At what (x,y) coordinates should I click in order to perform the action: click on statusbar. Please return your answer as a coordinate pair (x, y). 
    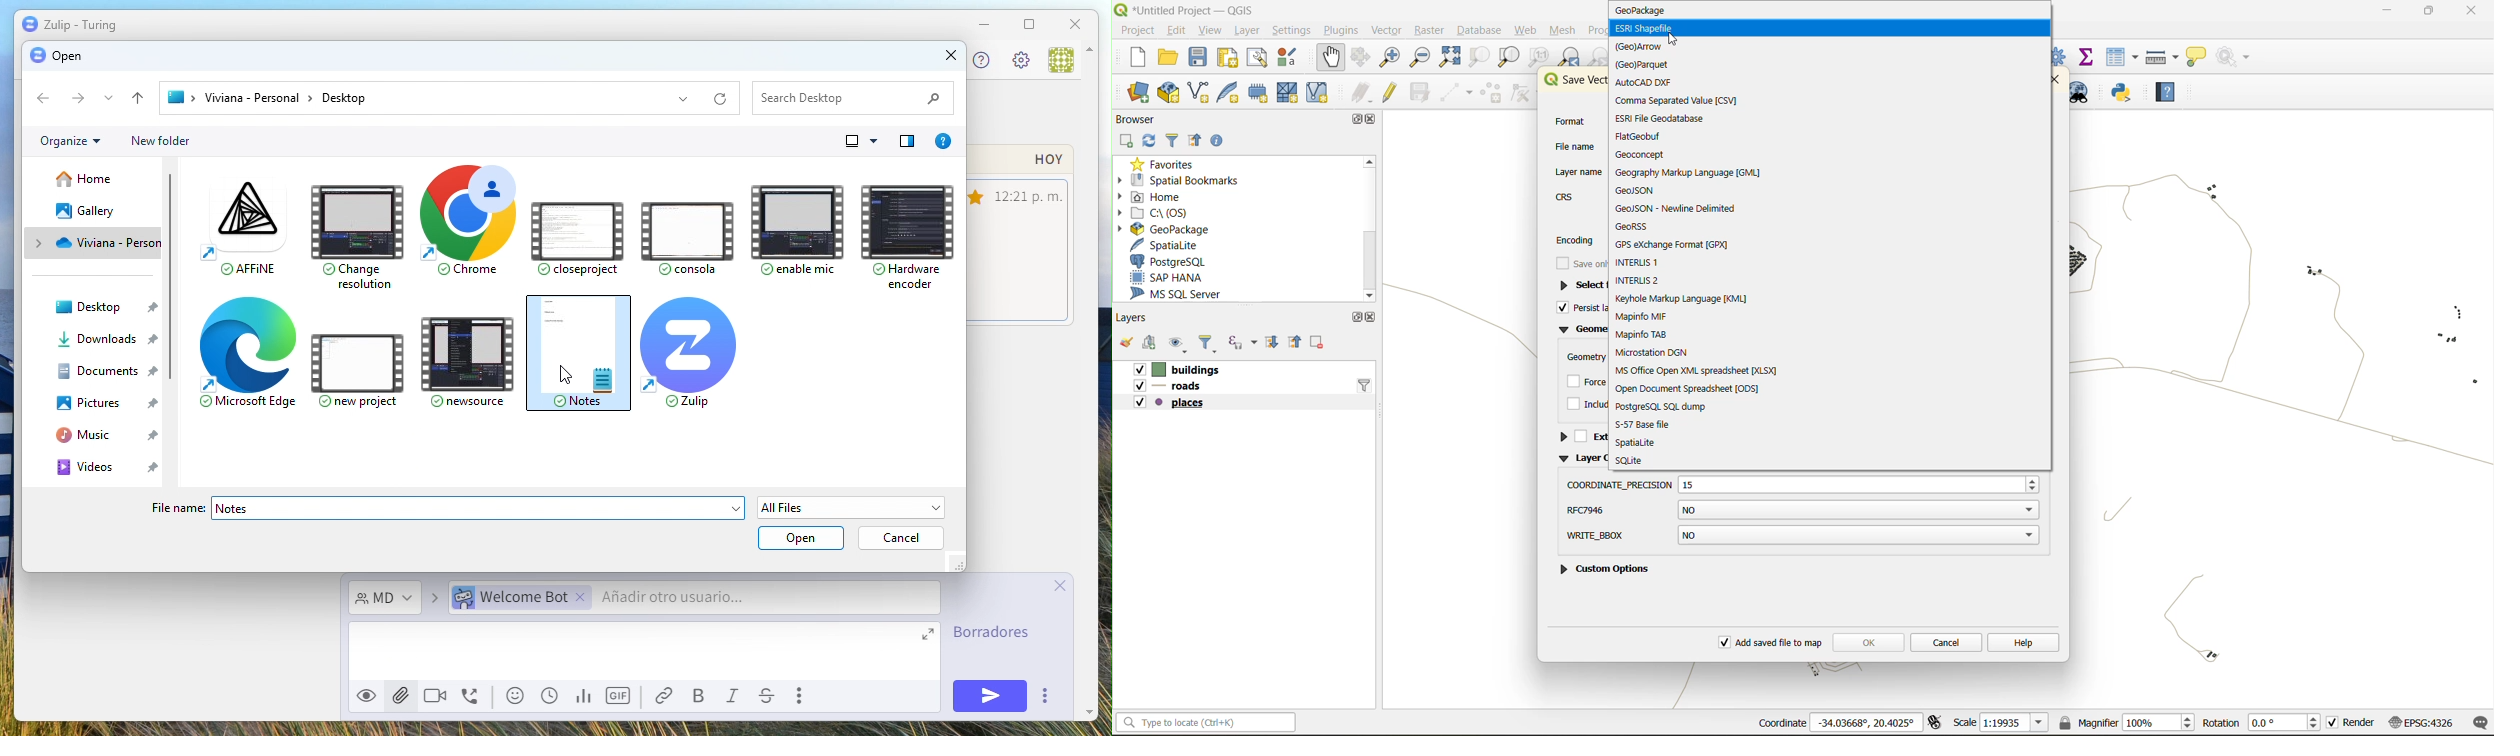
    Looking at the image, I should click on (1210, 722).